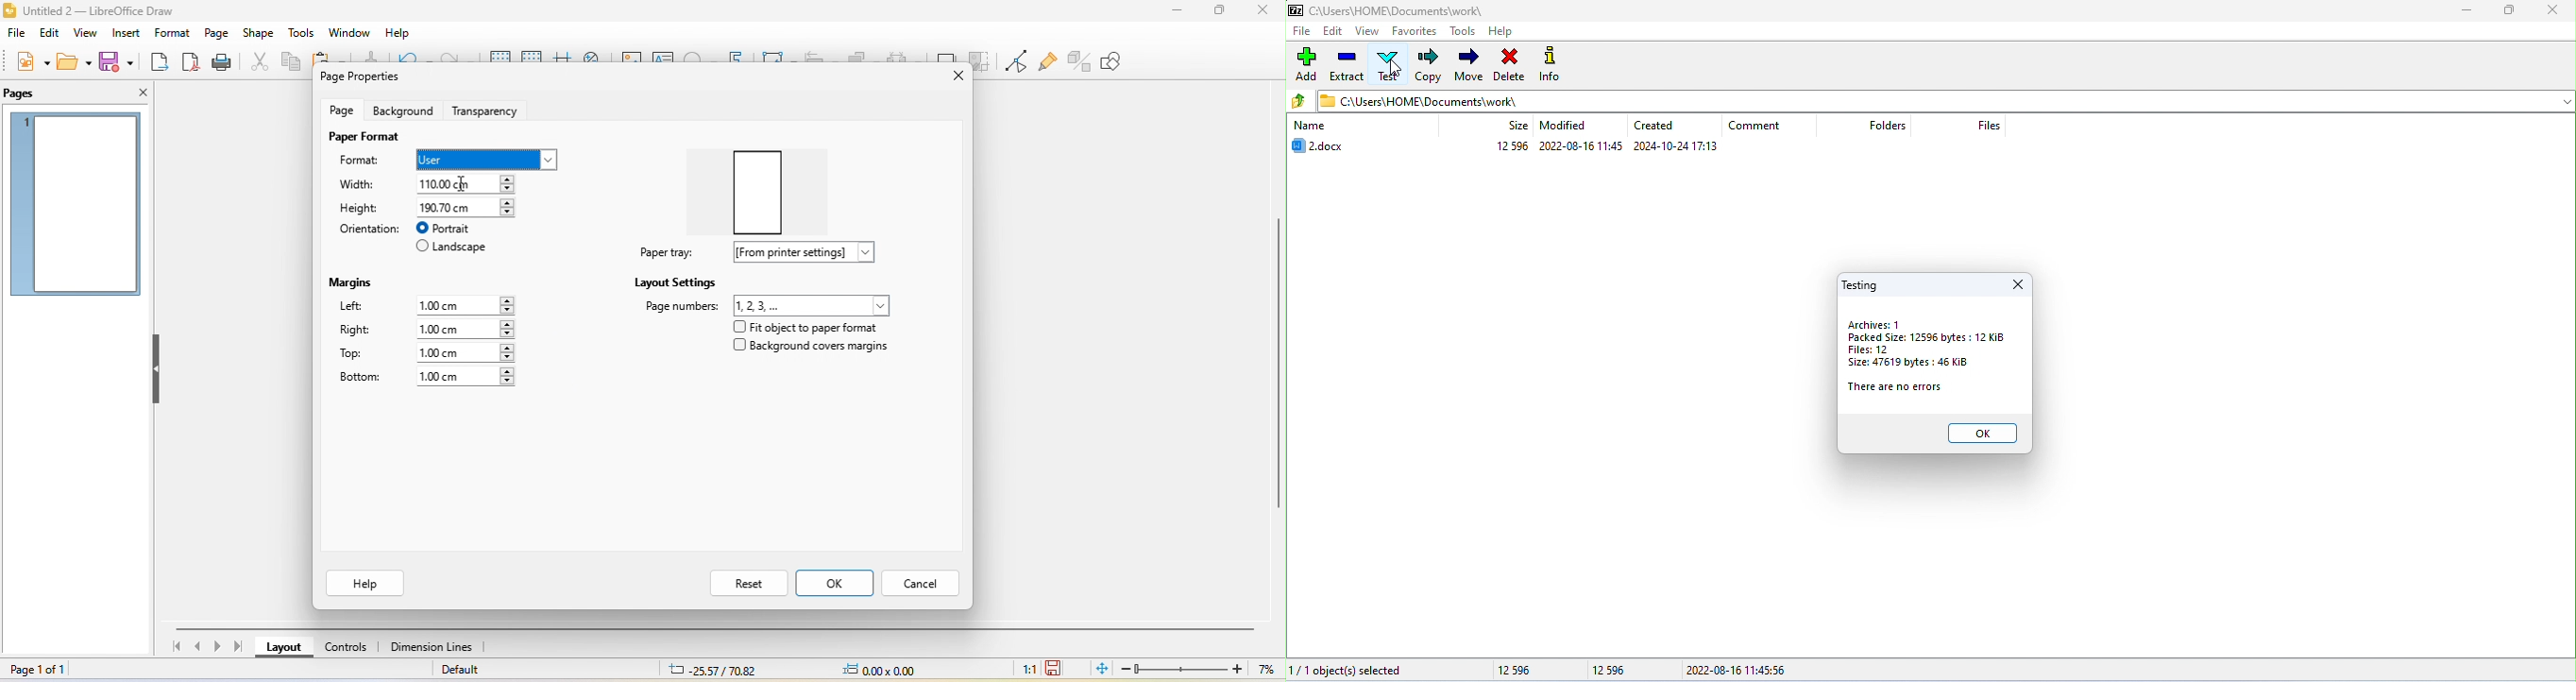  What do you see at coordinates (360, 354) in the screenshot?
I see `top` at bounding box center [360, 354].